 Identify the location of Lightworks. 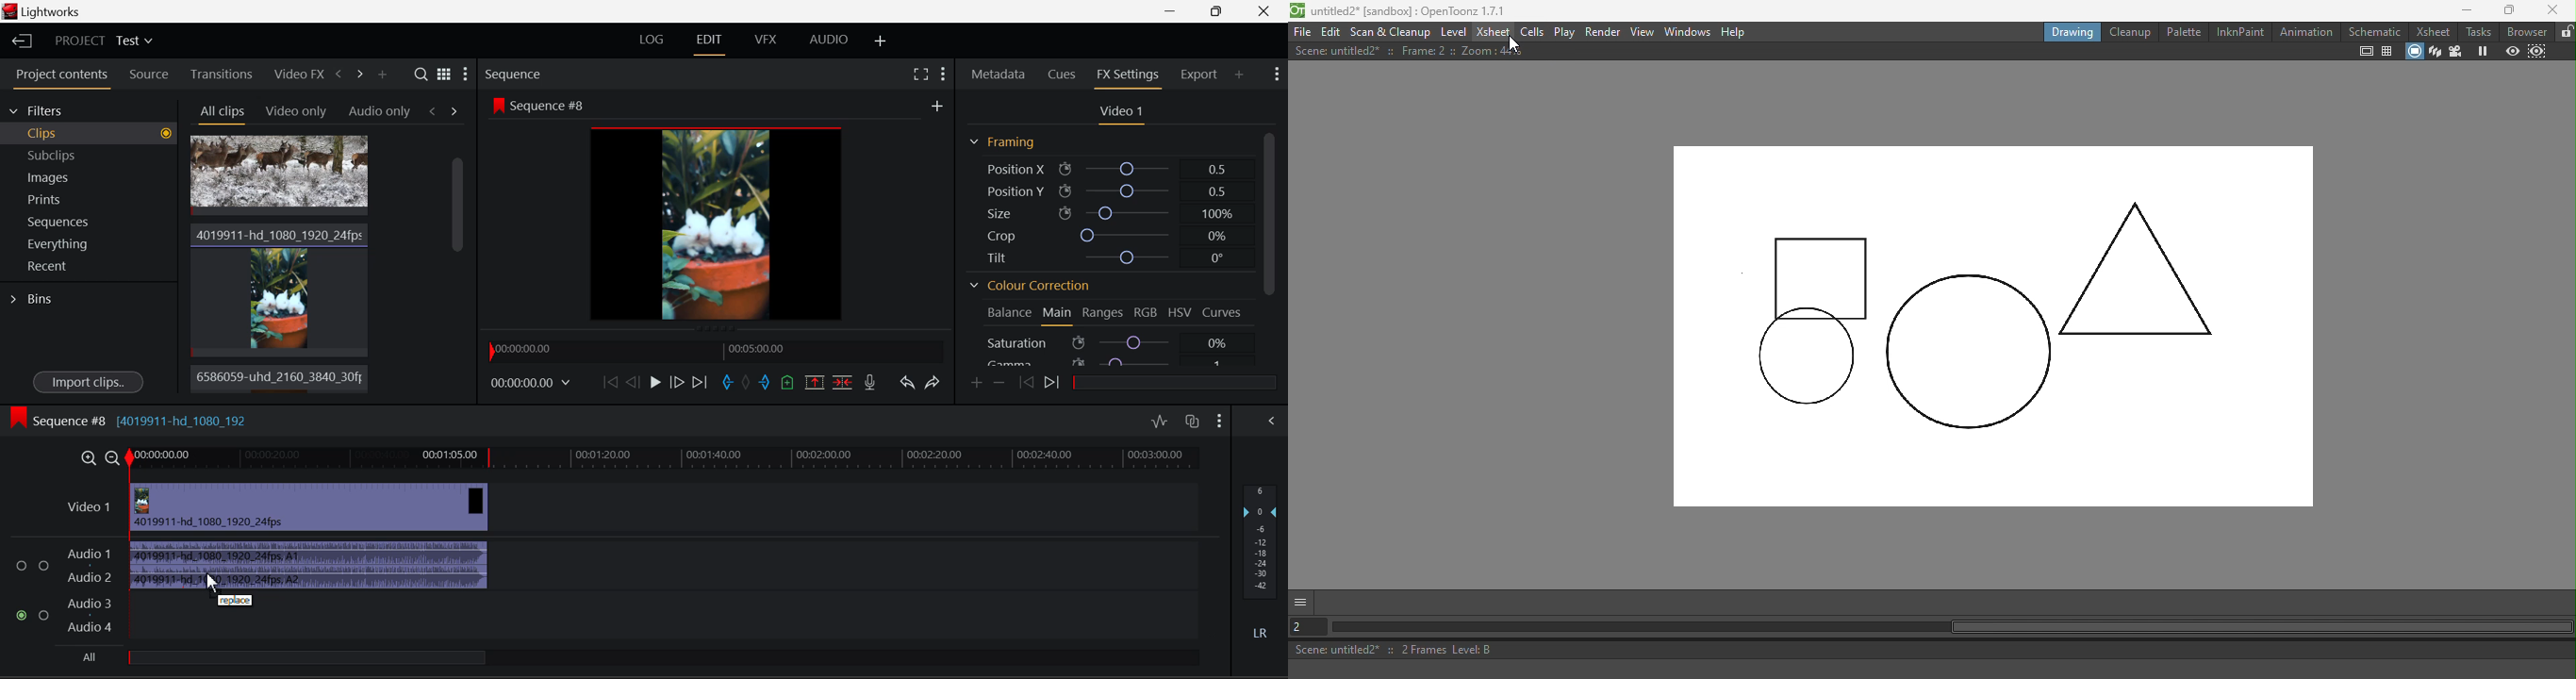
(46, 11).